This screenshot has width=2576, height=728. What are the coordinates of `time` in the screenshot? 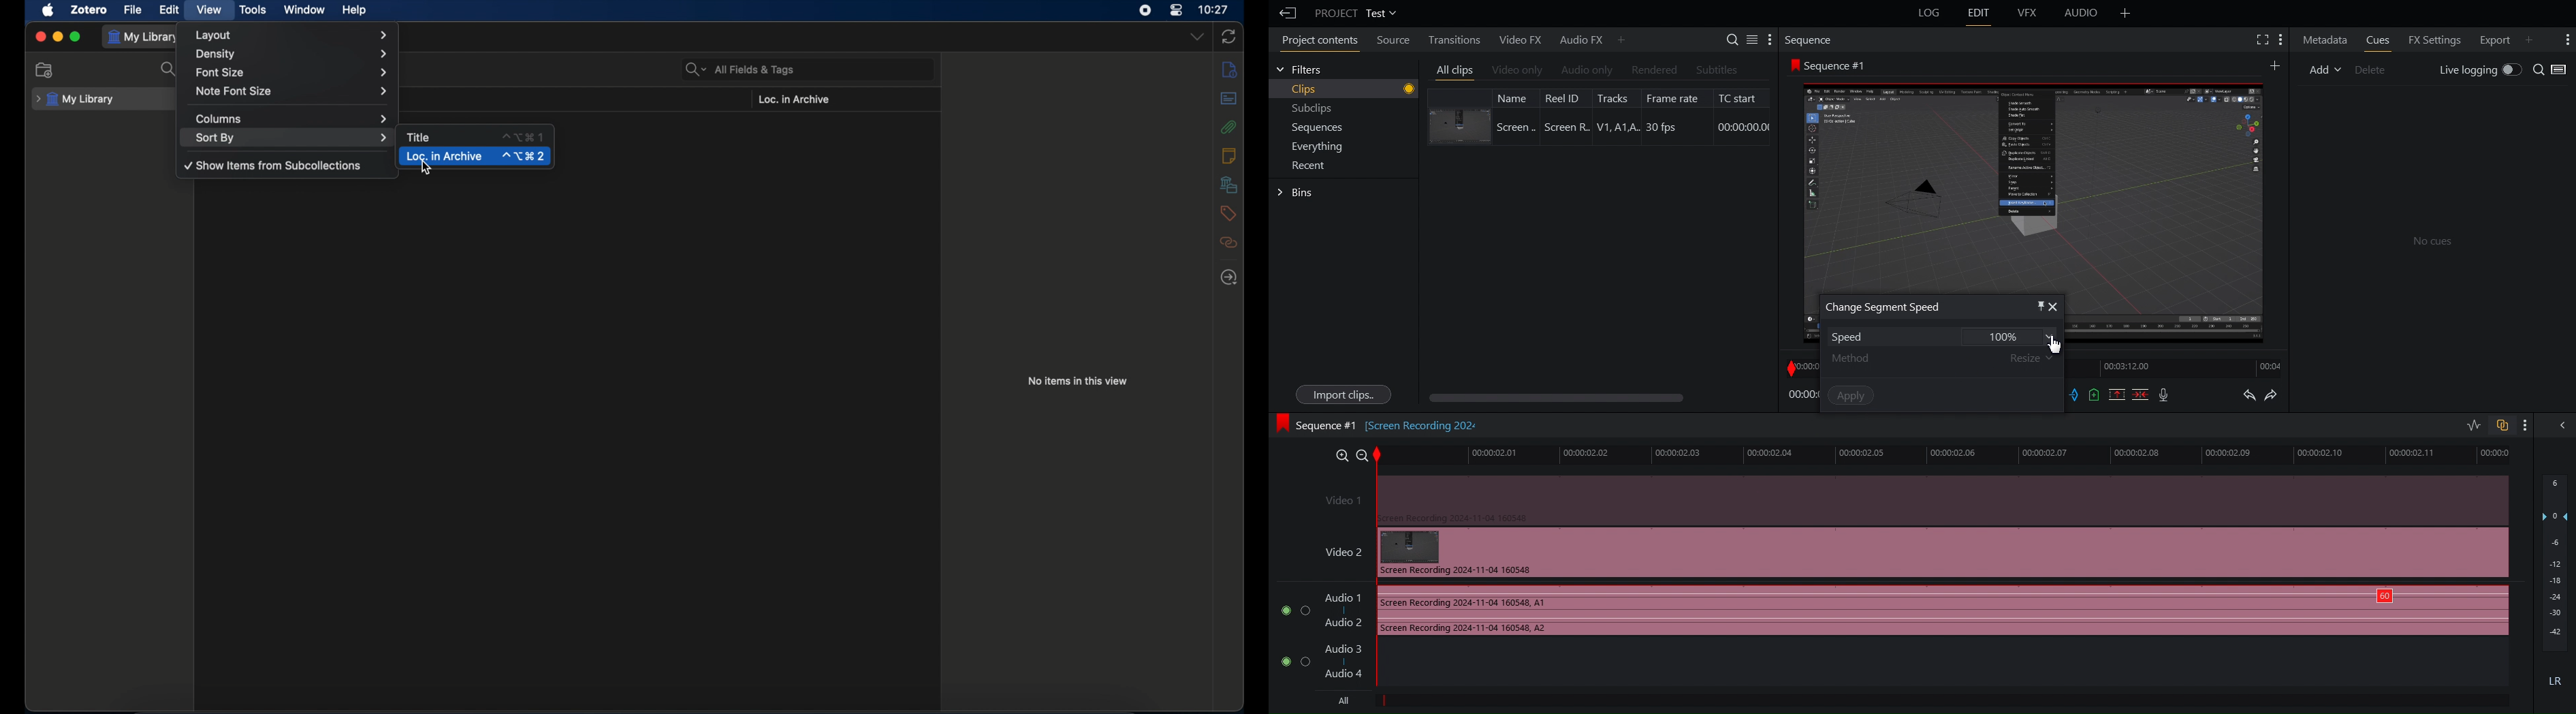 It's located at (1214, 9).